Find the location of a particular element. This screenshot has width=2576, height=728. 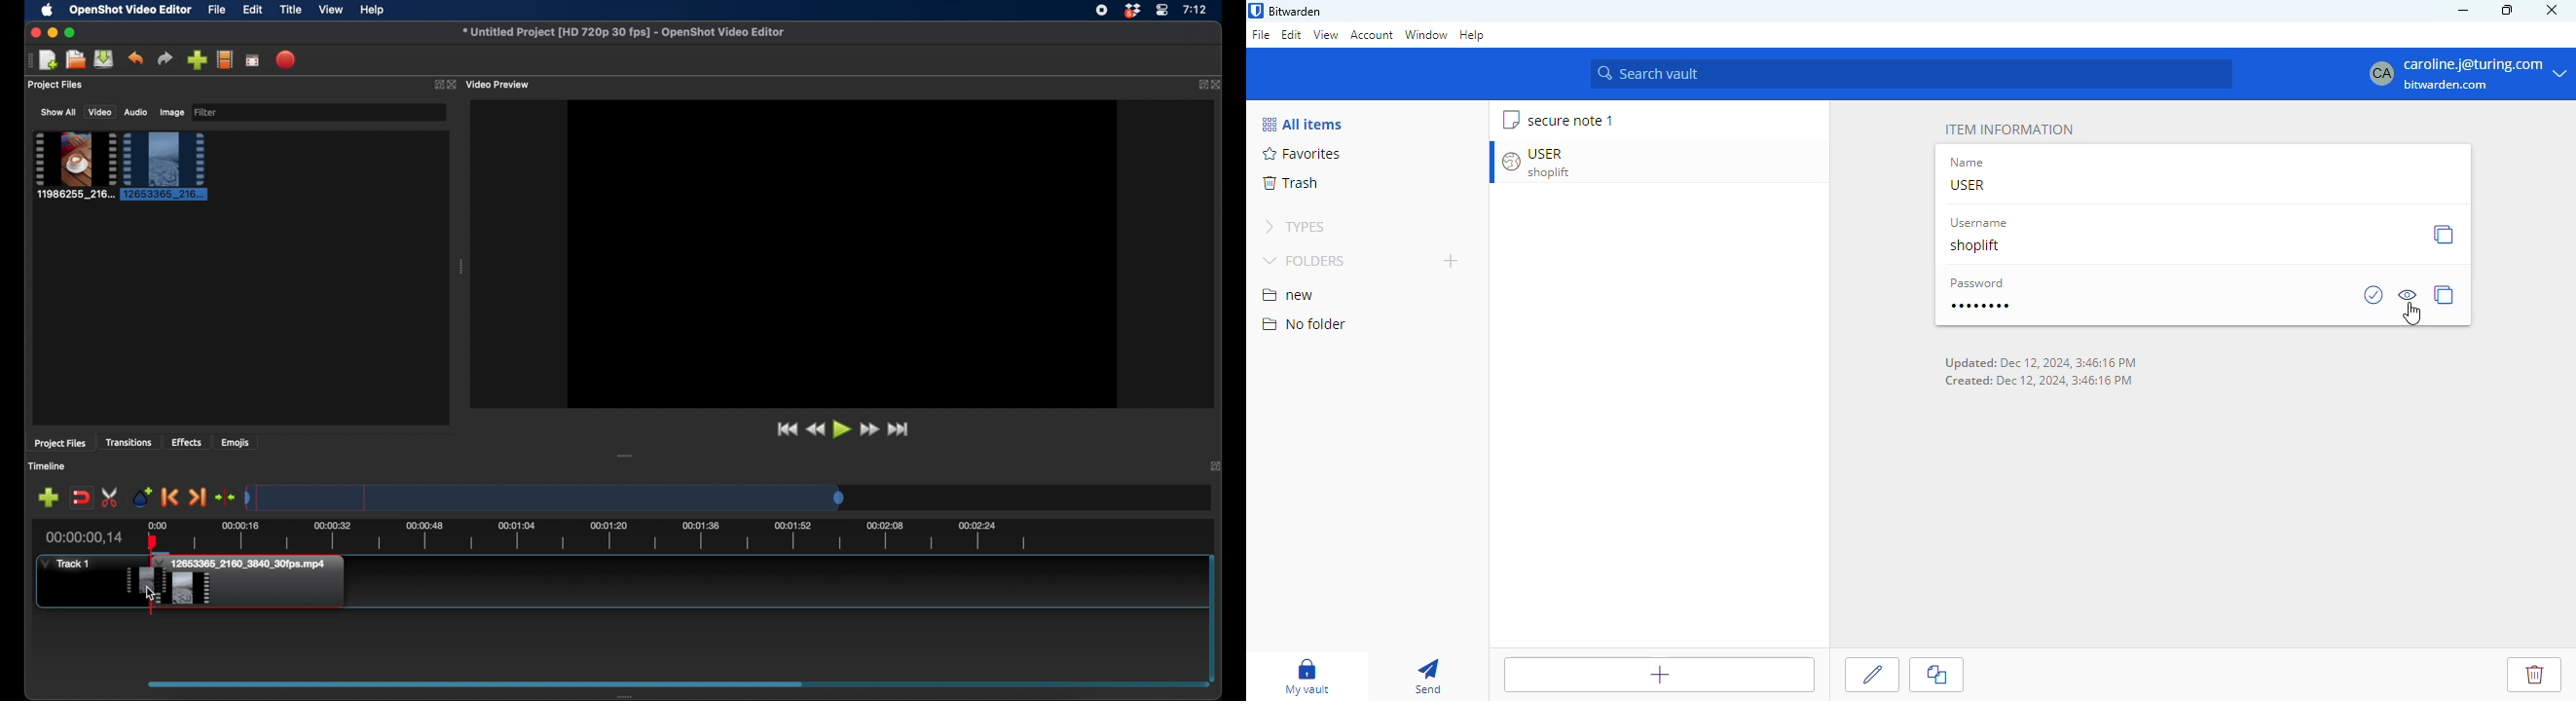

edit is located at coordinates (1872, 676).